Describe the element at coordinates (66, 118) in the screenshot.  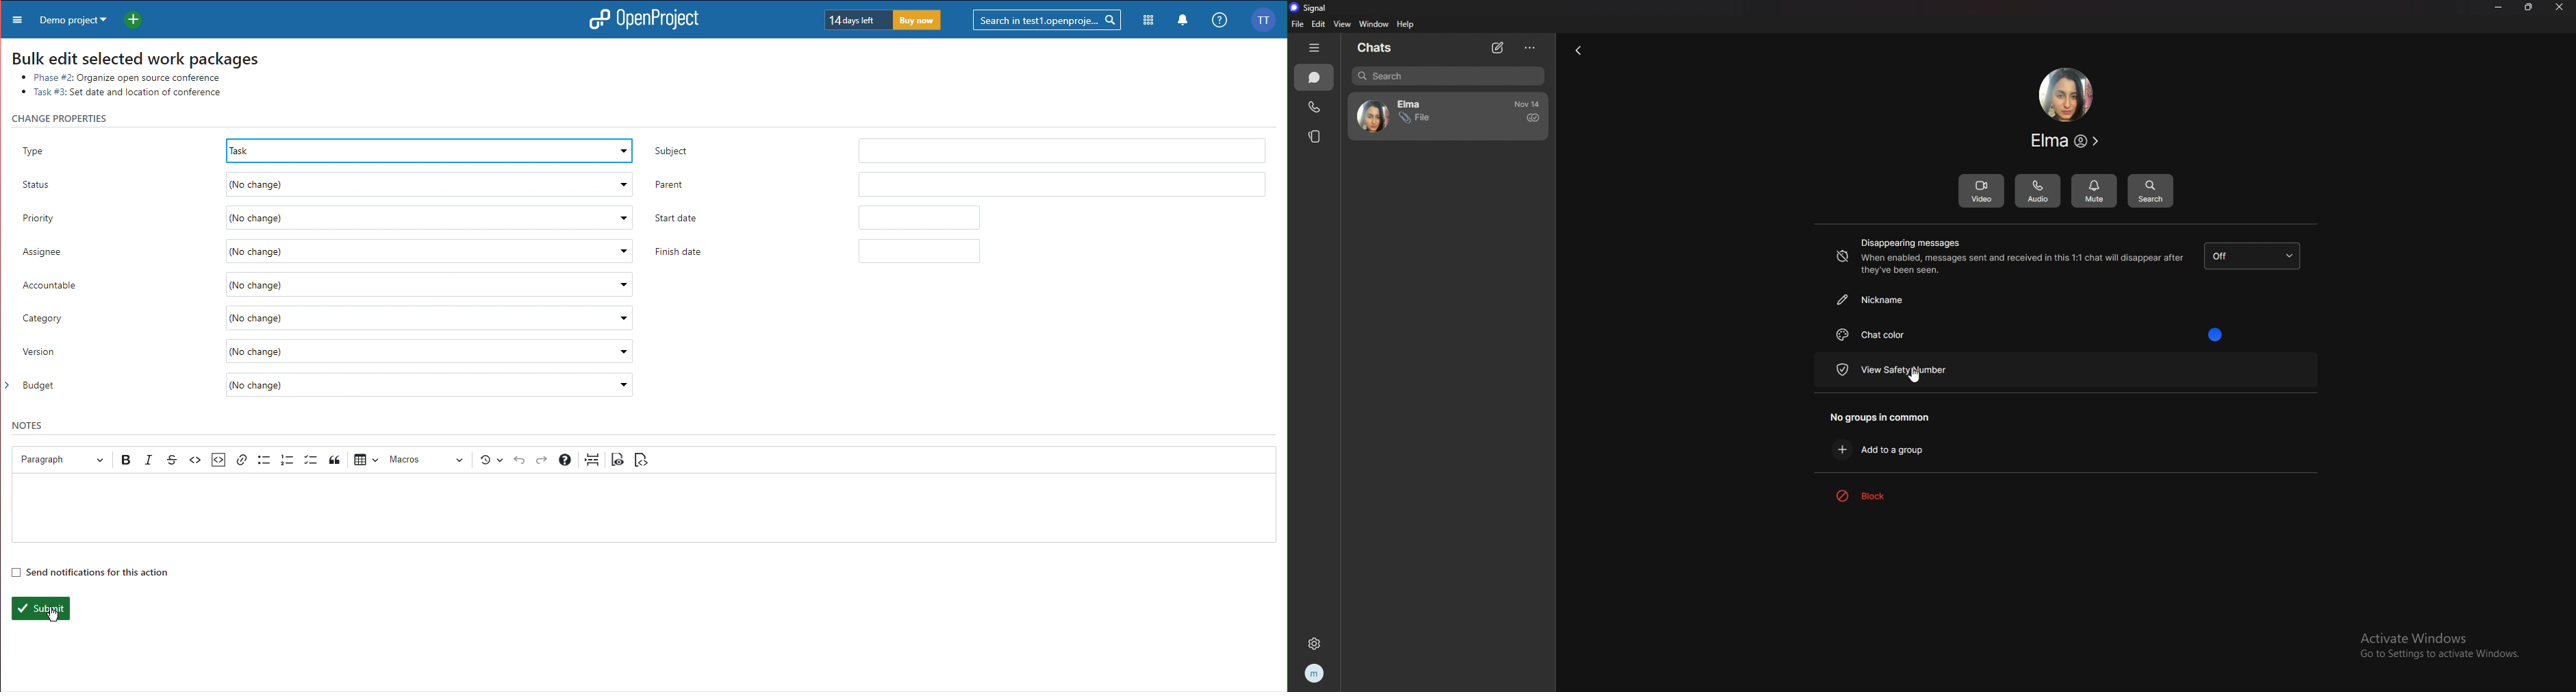
I see `Change password` at that location.